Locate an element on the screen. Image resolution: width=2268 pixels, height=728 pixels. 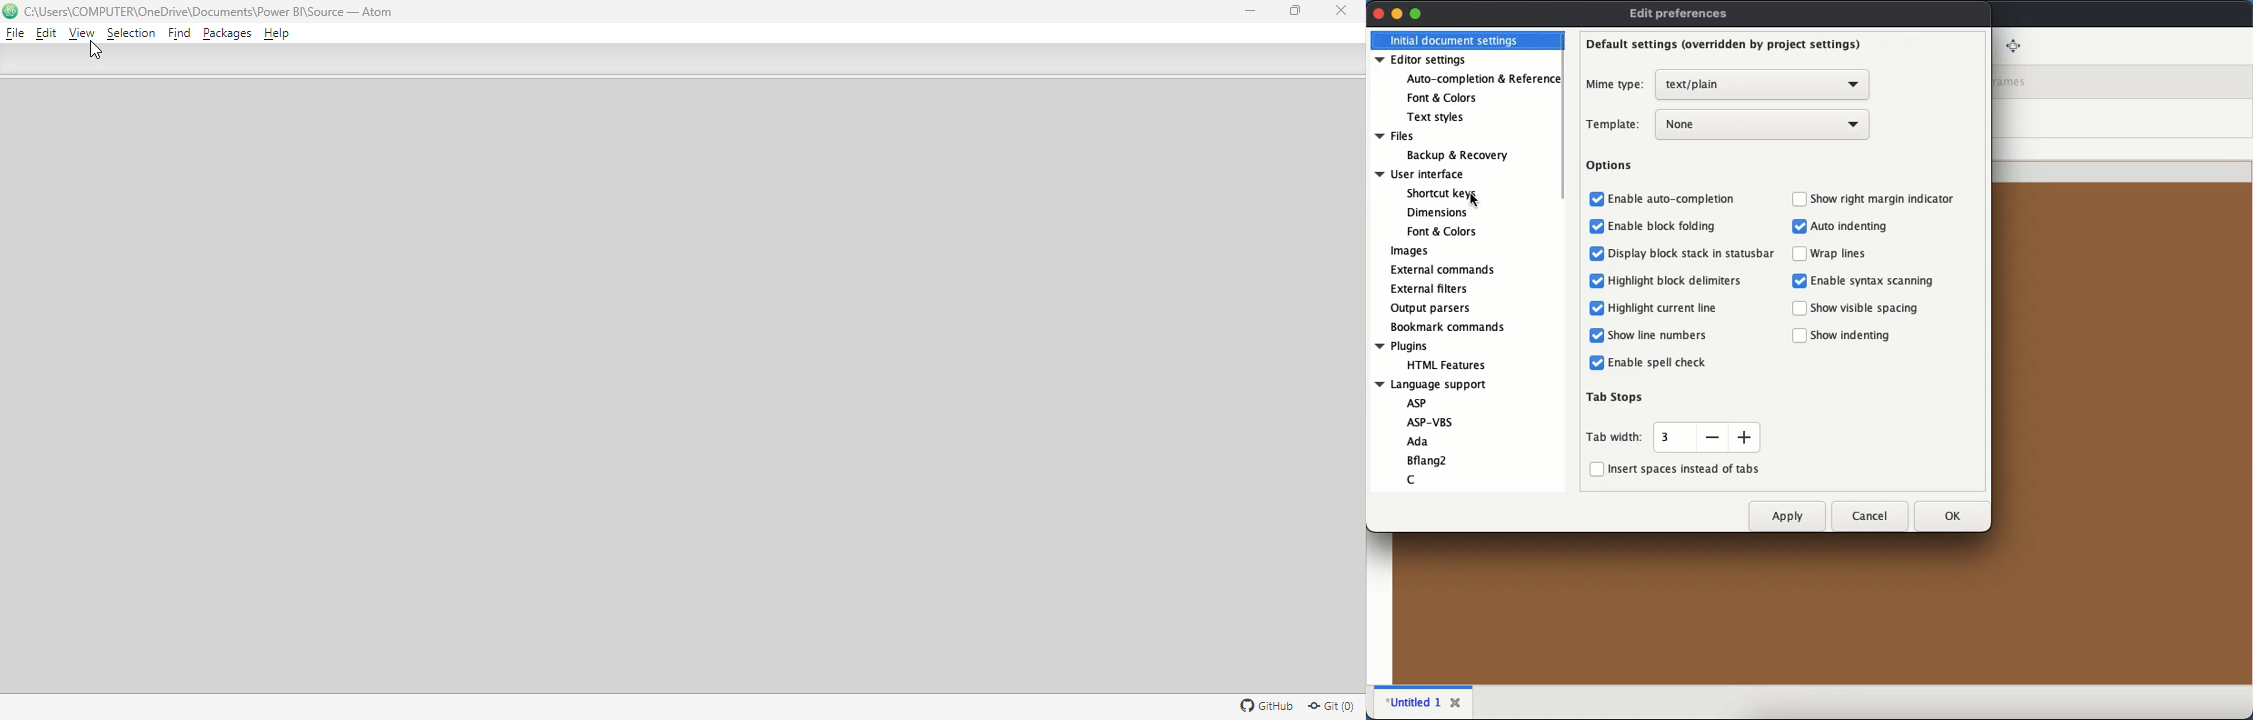
apply is located at coordinates (1787, 517).